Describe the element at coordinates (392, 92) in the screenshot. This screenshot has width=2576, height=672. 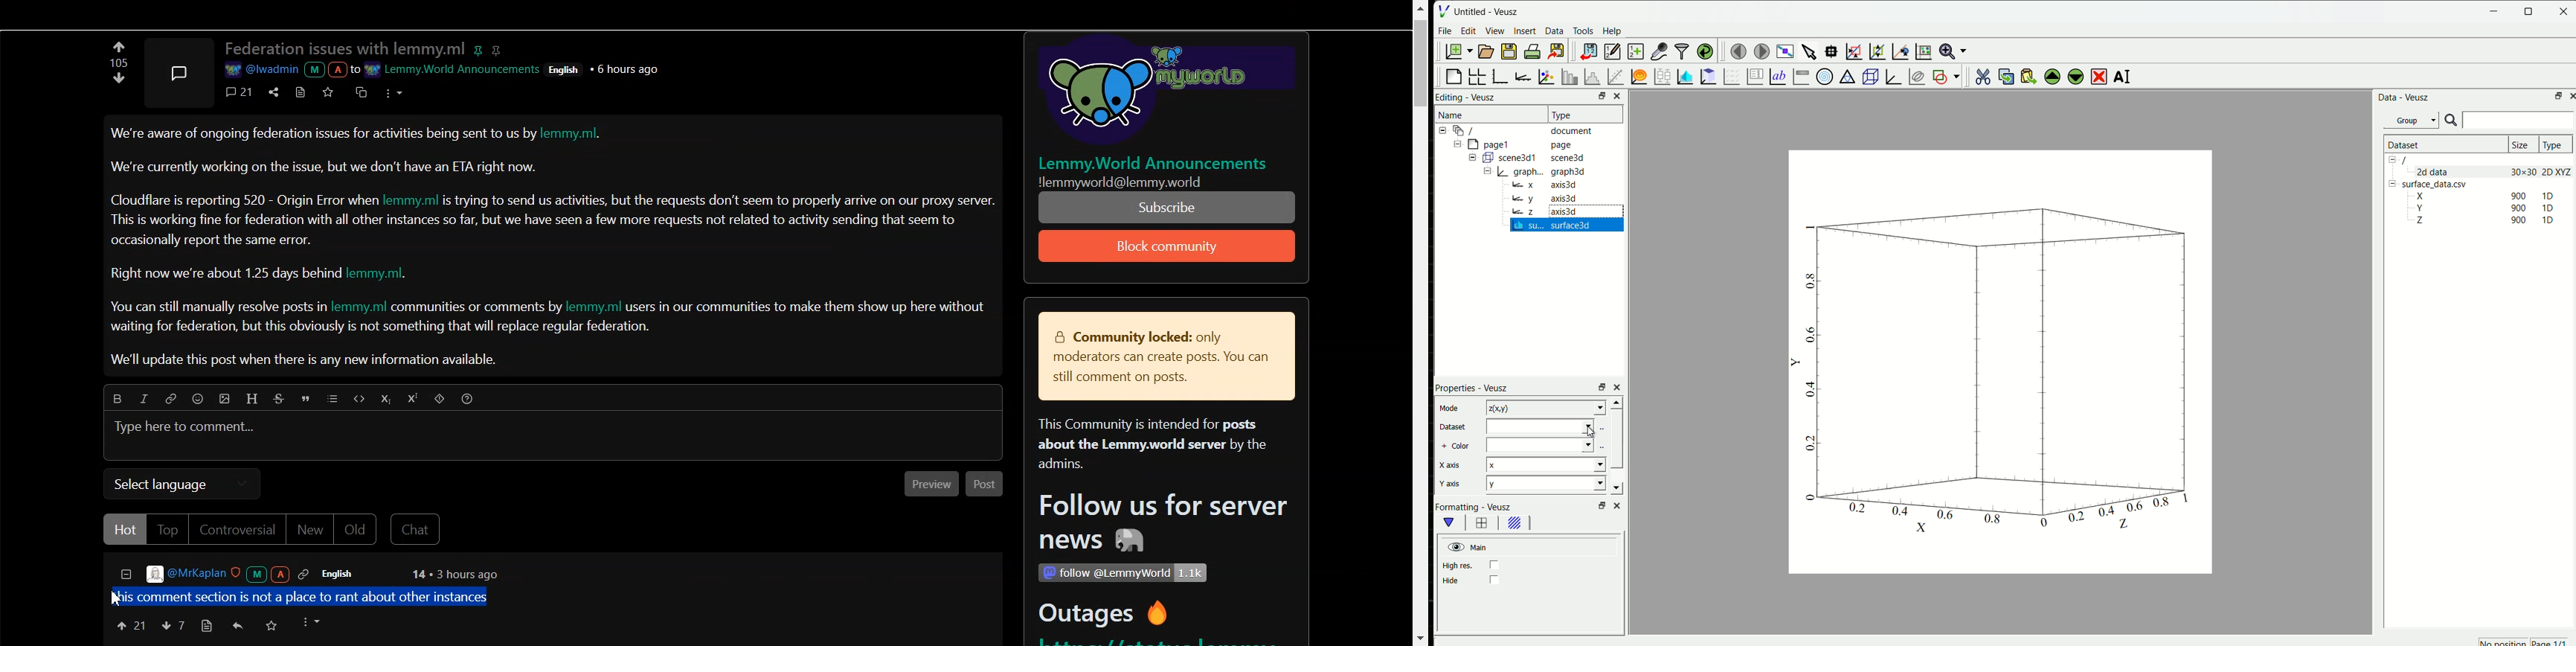
I see `options` at that location.